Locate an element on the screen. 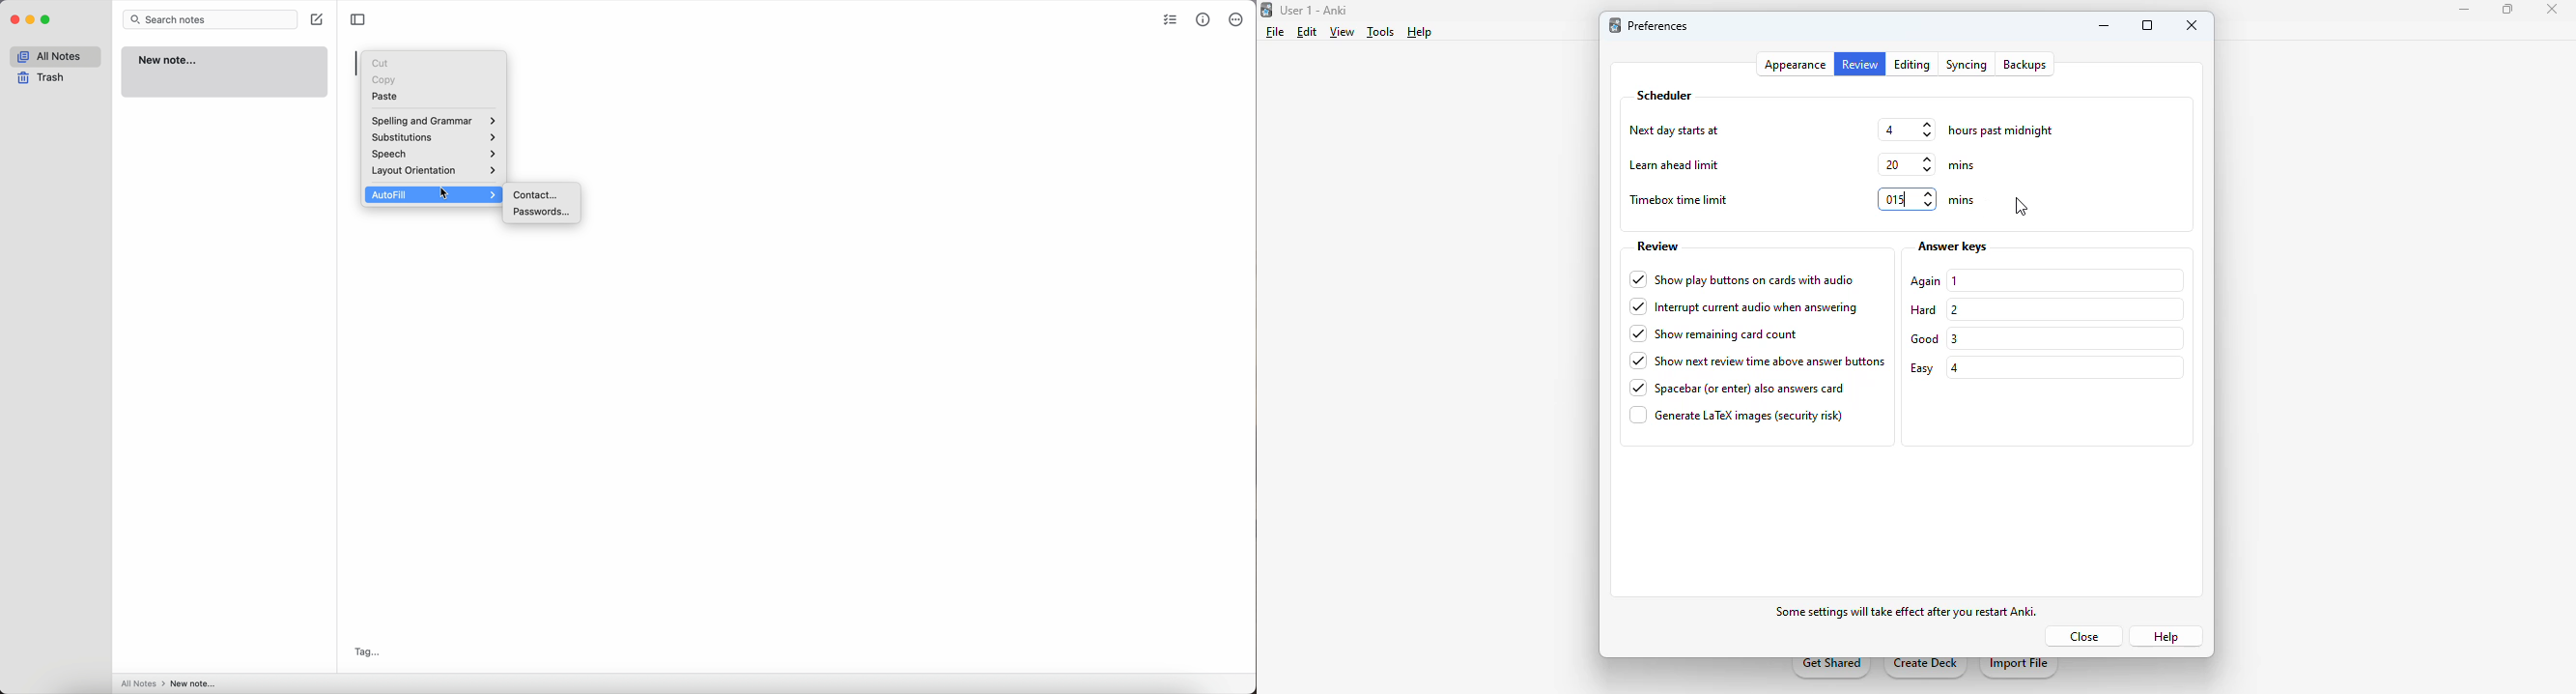 The height and width of the screenshot is (700, 2576). maximize is located at coordinates (2148, 25).